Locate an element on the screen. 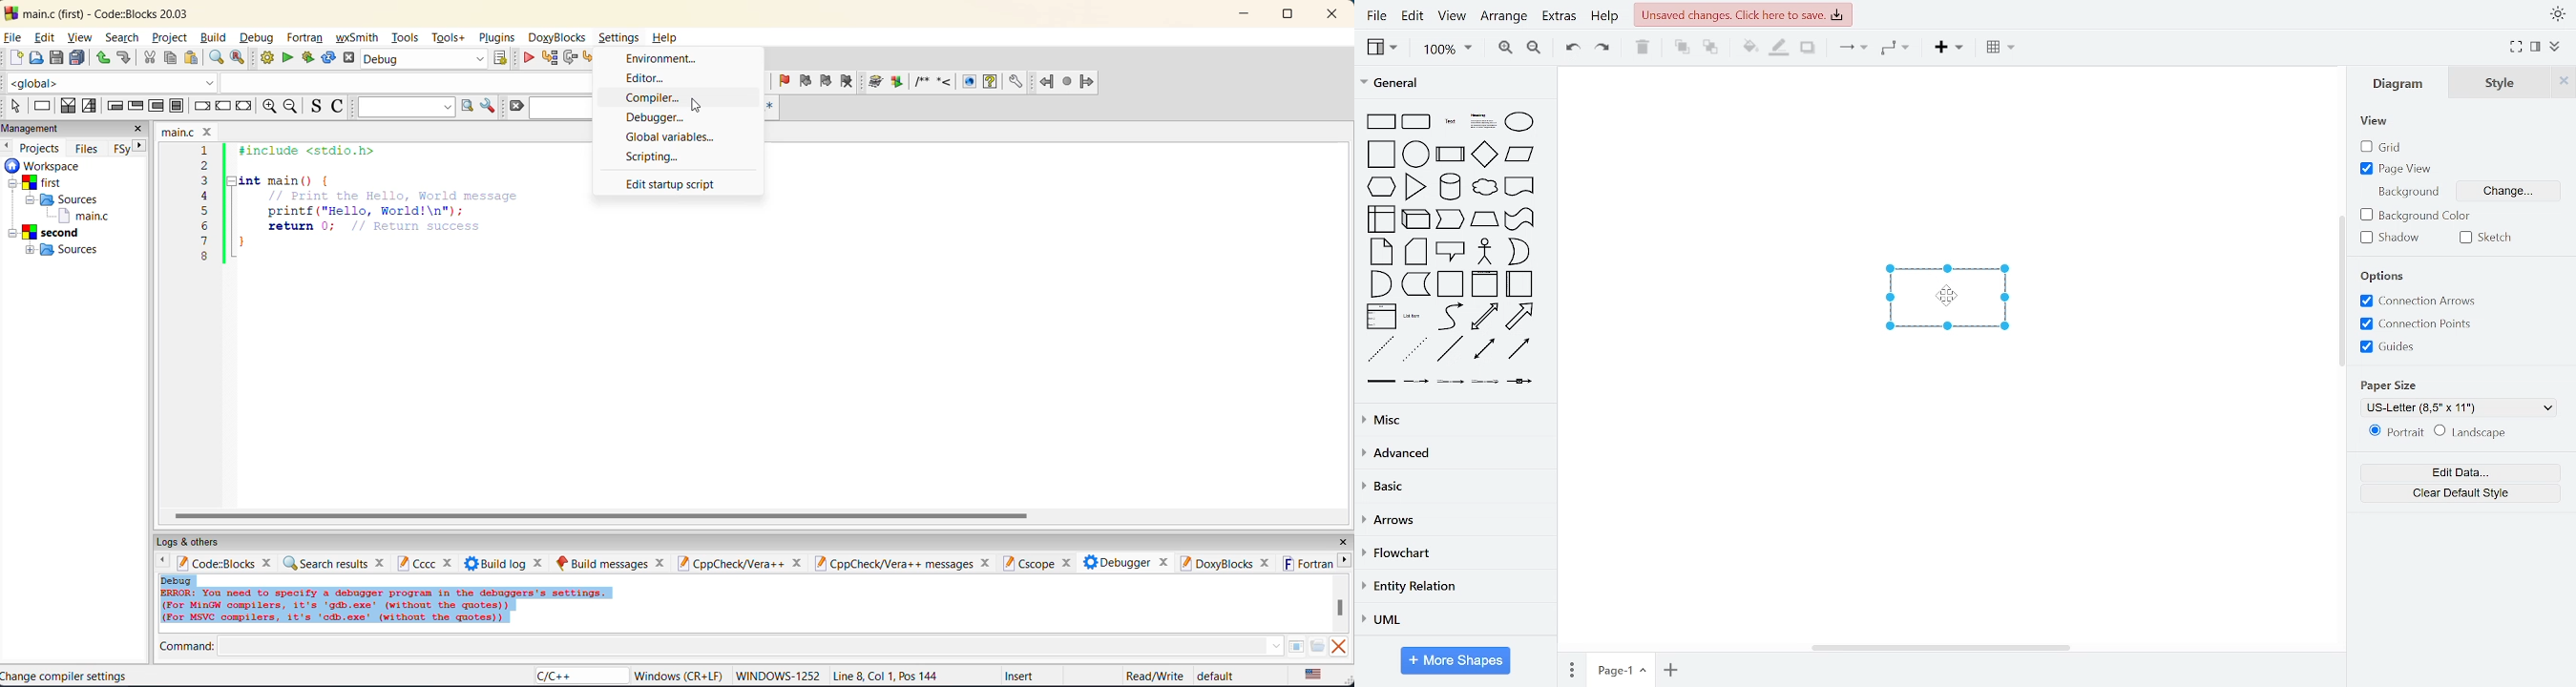  save is located at coordinates (57, 59).